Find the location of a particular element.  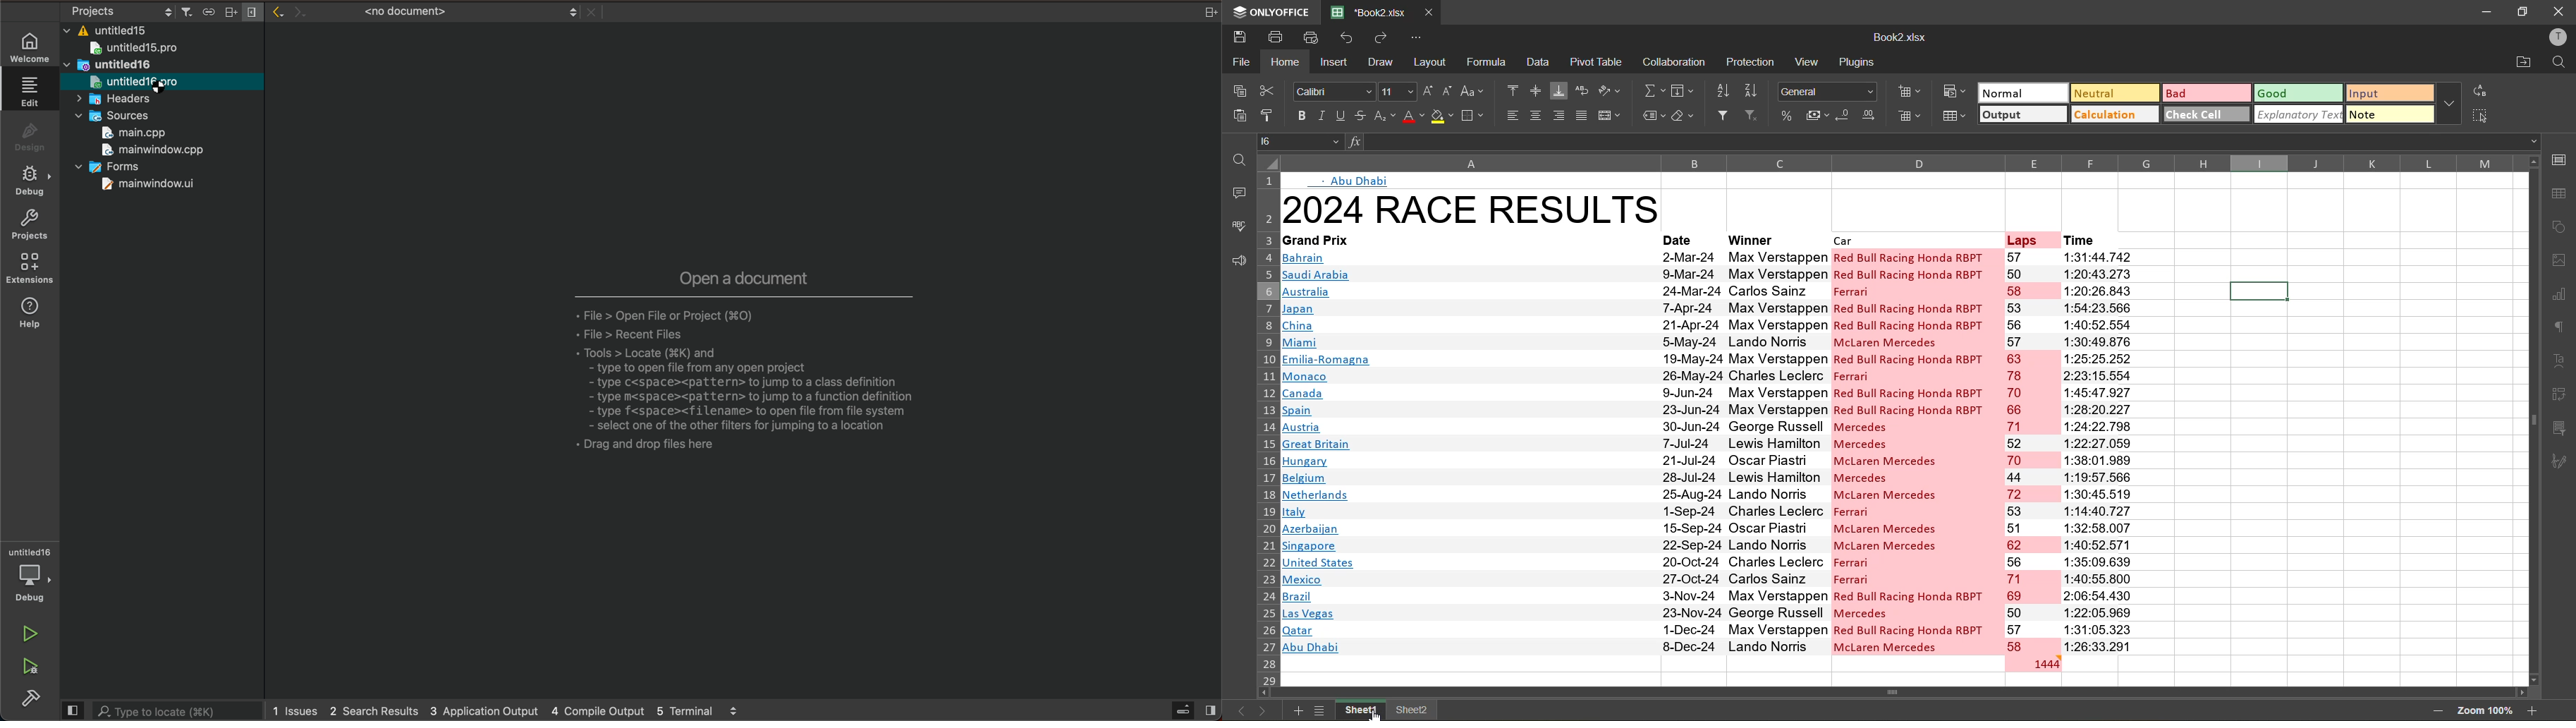

check cell is located at coordinates (2203, 114).